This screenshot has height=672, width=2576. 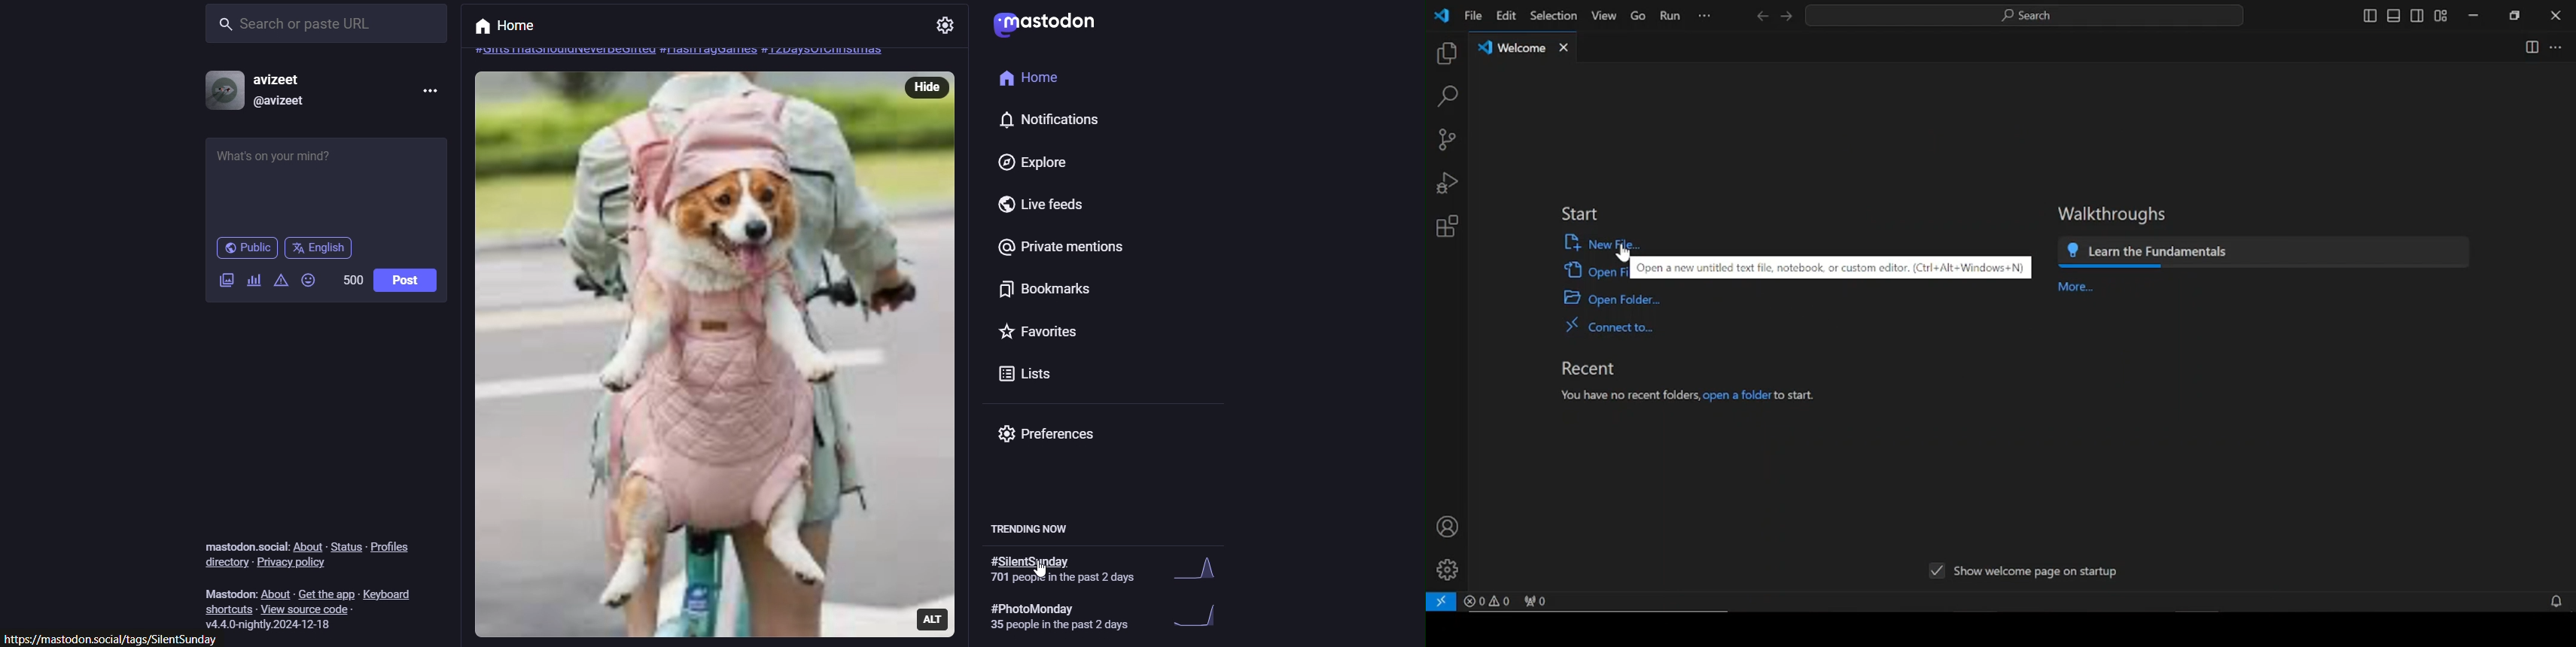 What do you see at coordinates (1609, 325) in the screenshot?
I see `connect to` at bounding box center [1609, 325].